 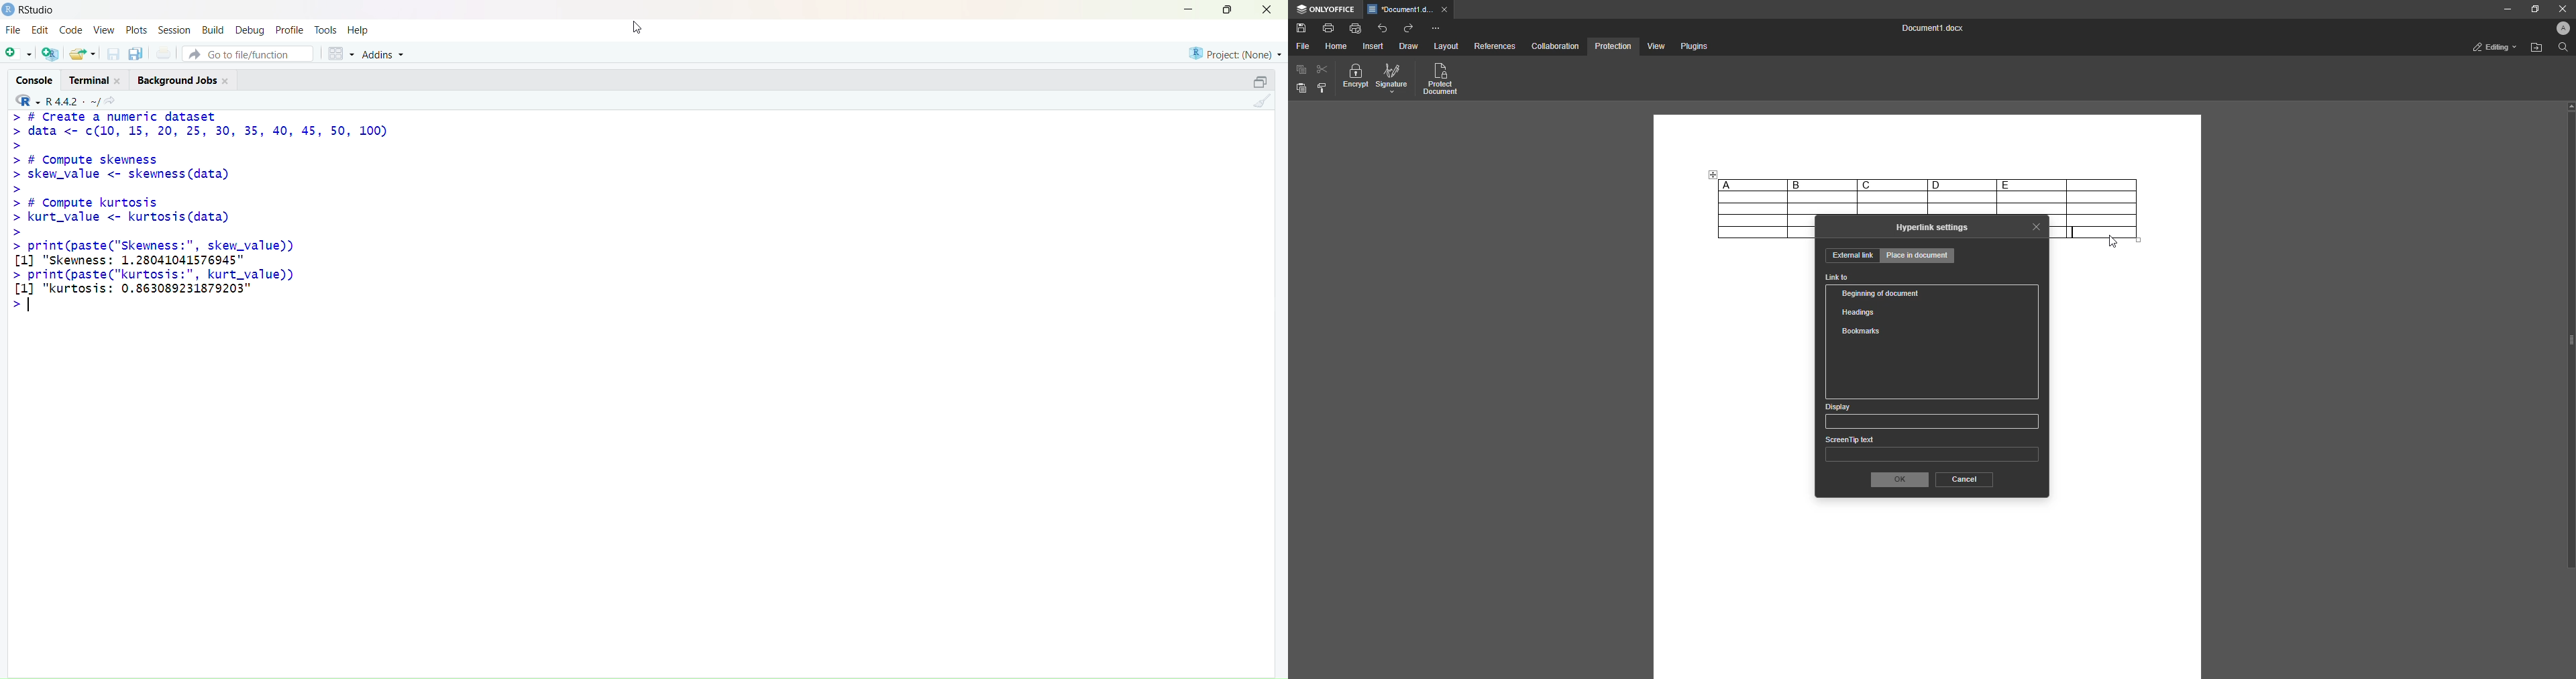 I want to click on Undo, so click(x=1383, y=28).